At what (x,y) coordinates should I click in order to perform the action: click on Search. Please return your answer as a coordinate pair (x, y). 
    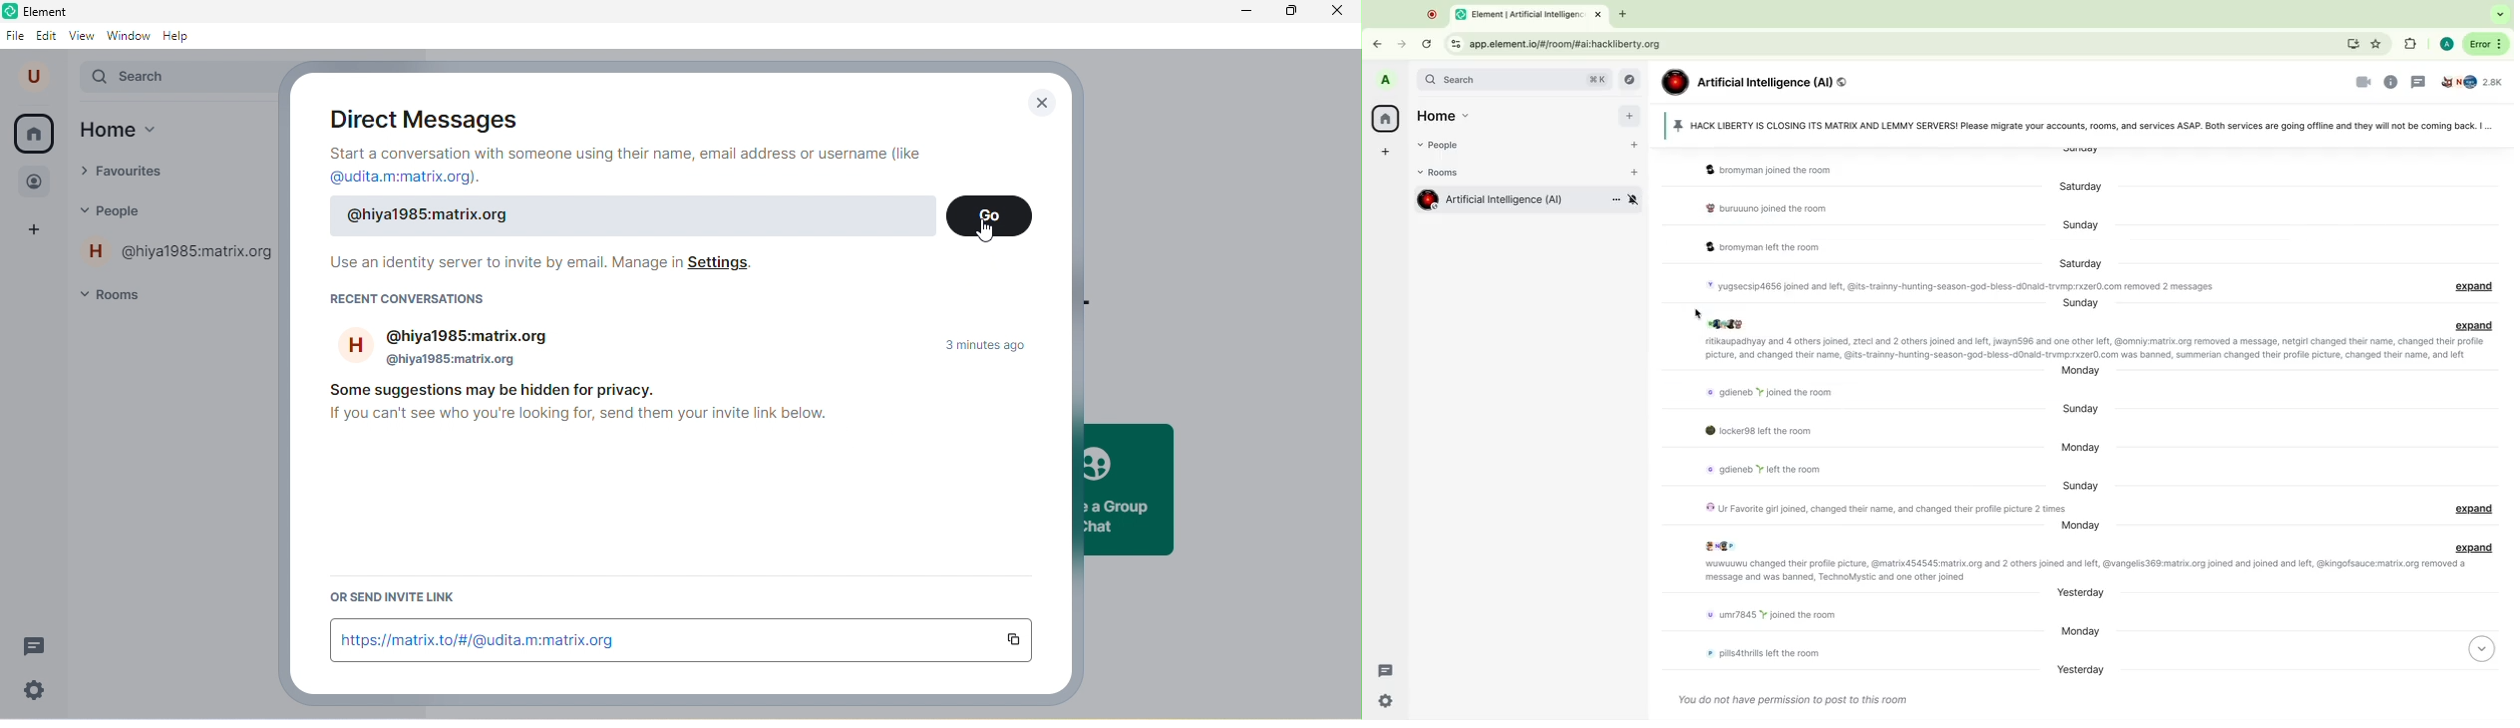
    Looking at the image, I should click on (1515, 81).